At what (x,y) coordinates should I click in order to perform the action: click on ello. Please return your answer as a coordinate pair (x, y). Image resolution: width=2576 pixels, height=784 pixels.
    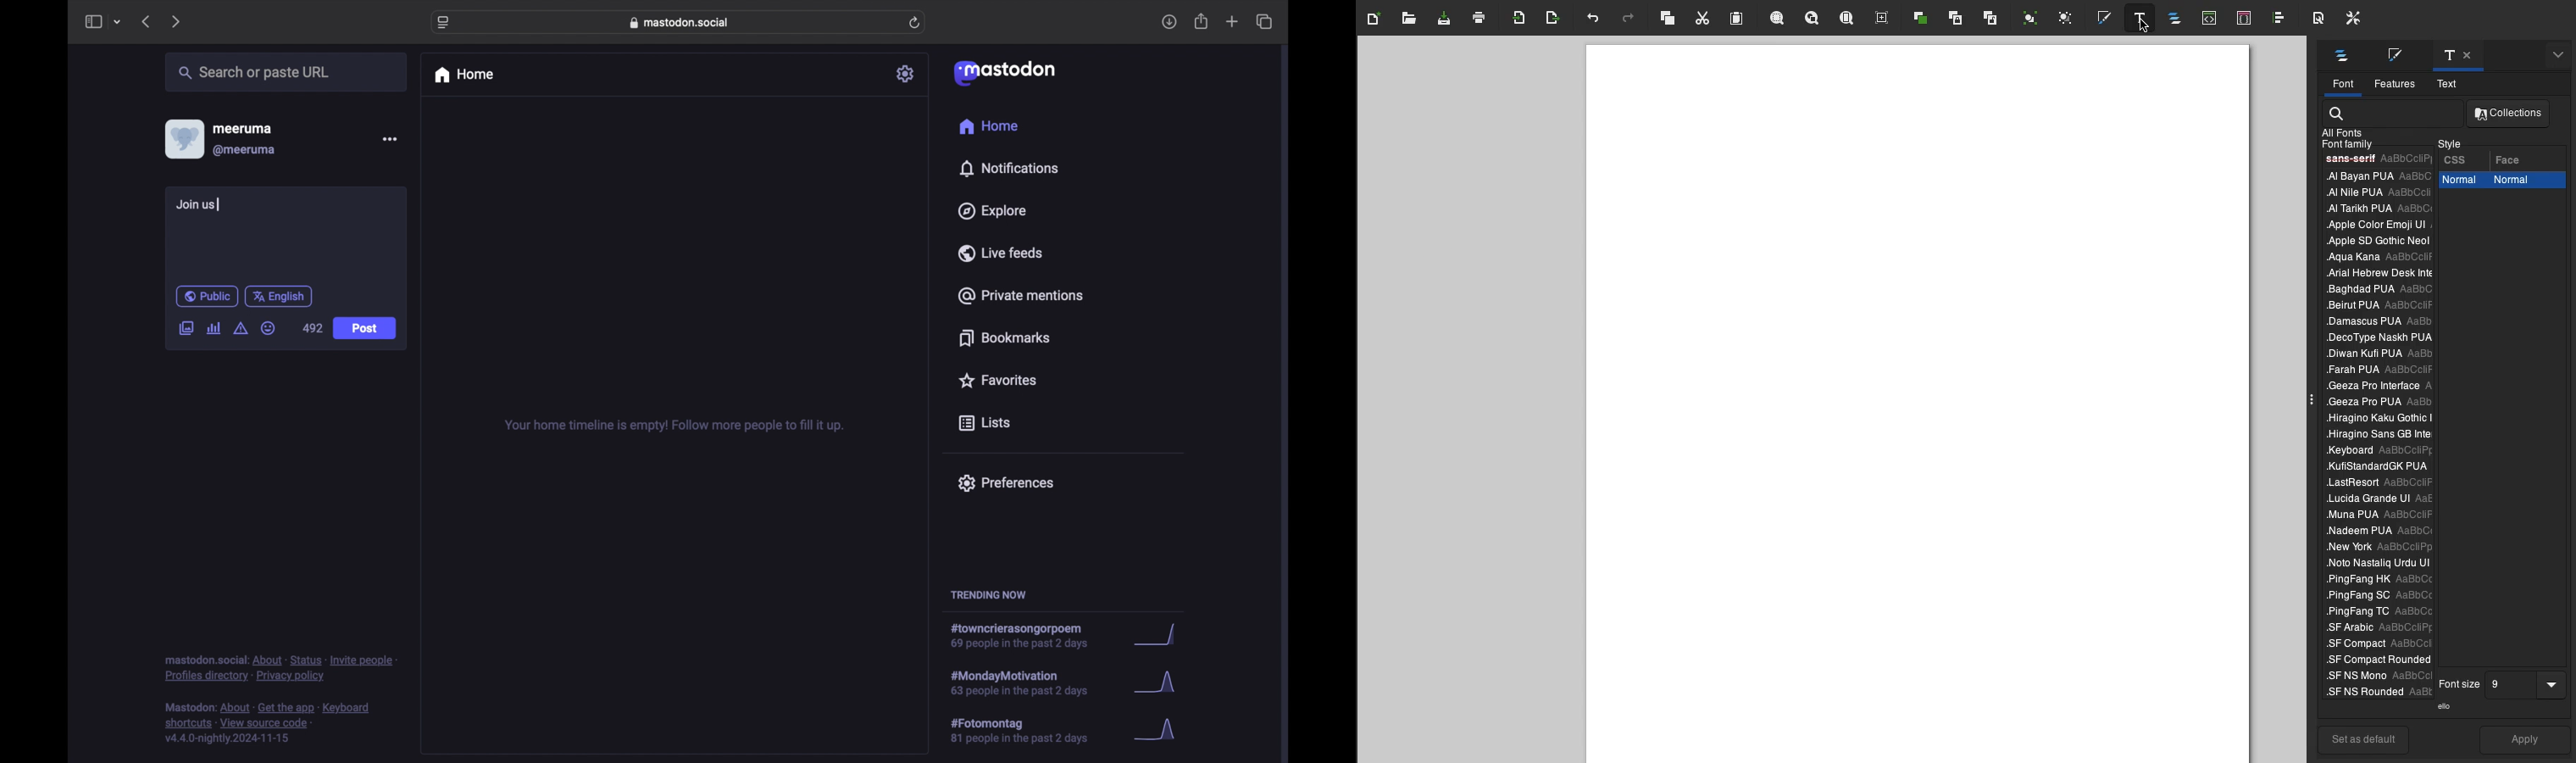
    Looking at the image, I should click on (2448, 706).